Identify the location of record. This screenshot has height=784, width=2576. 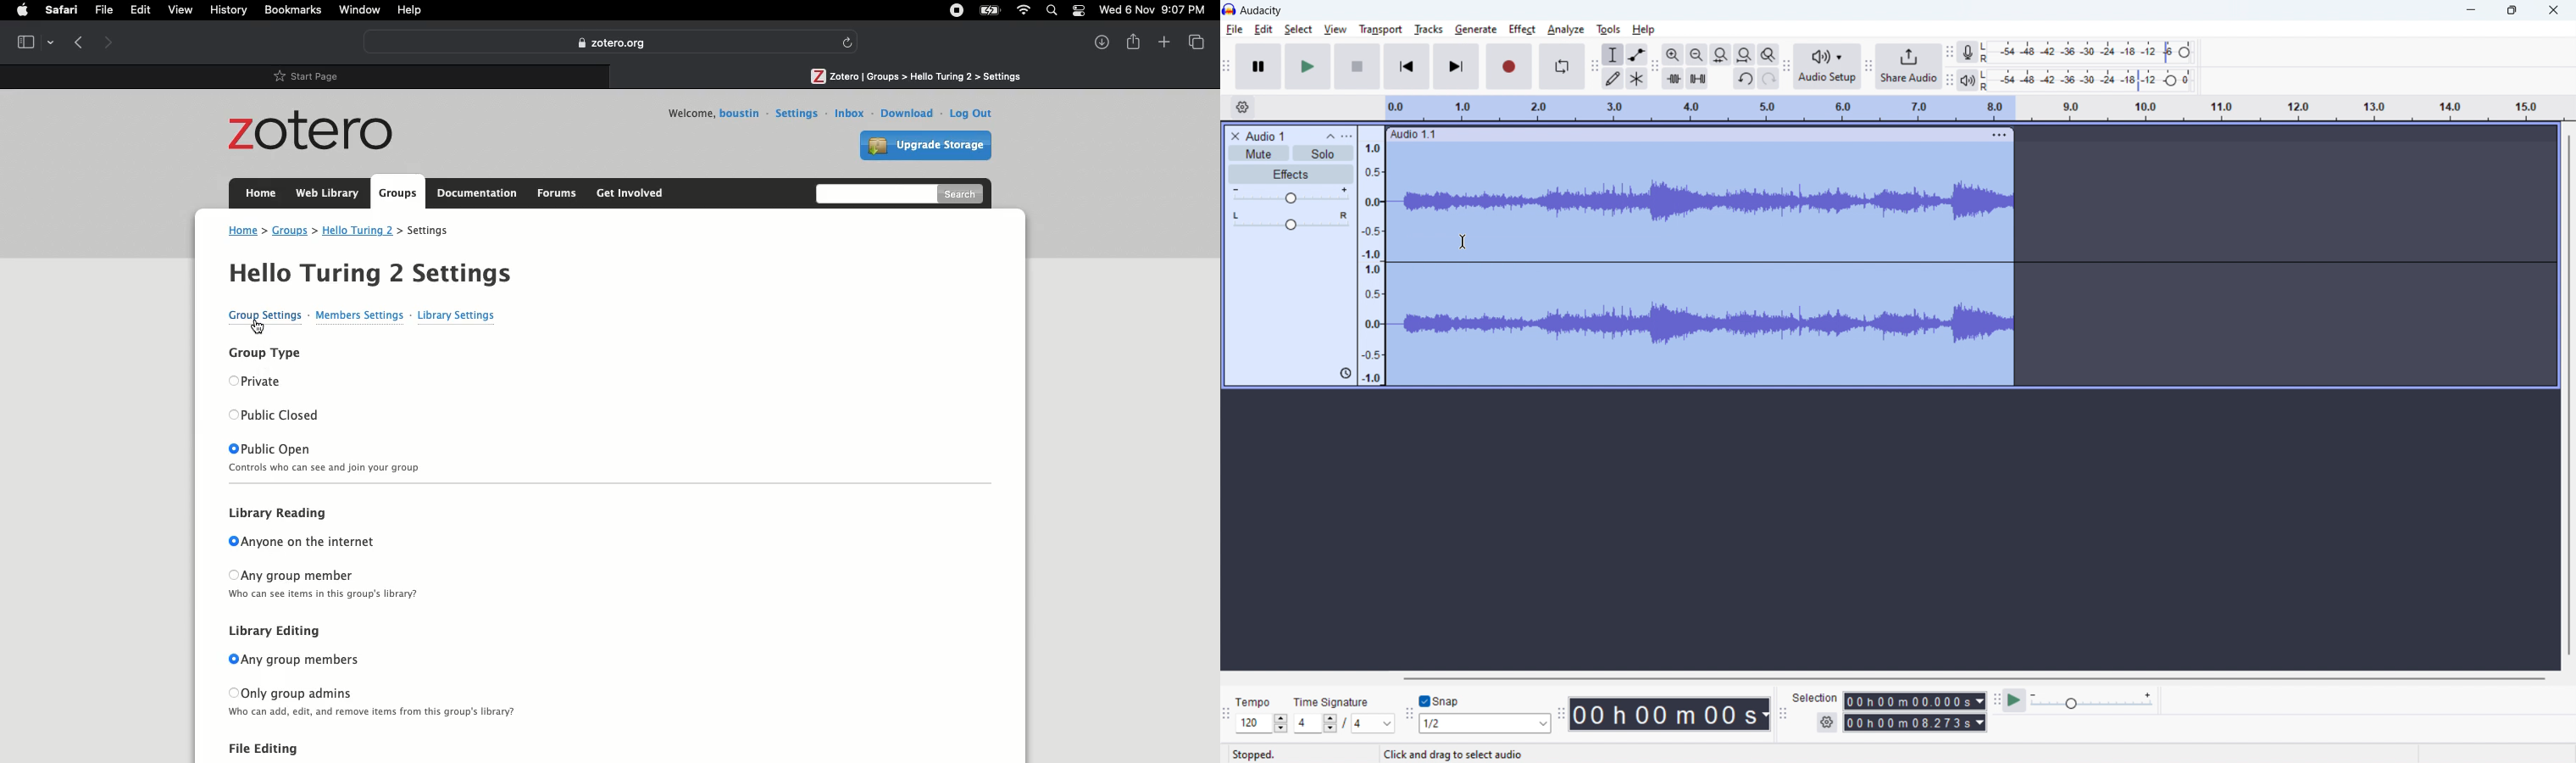
(1509, 66).